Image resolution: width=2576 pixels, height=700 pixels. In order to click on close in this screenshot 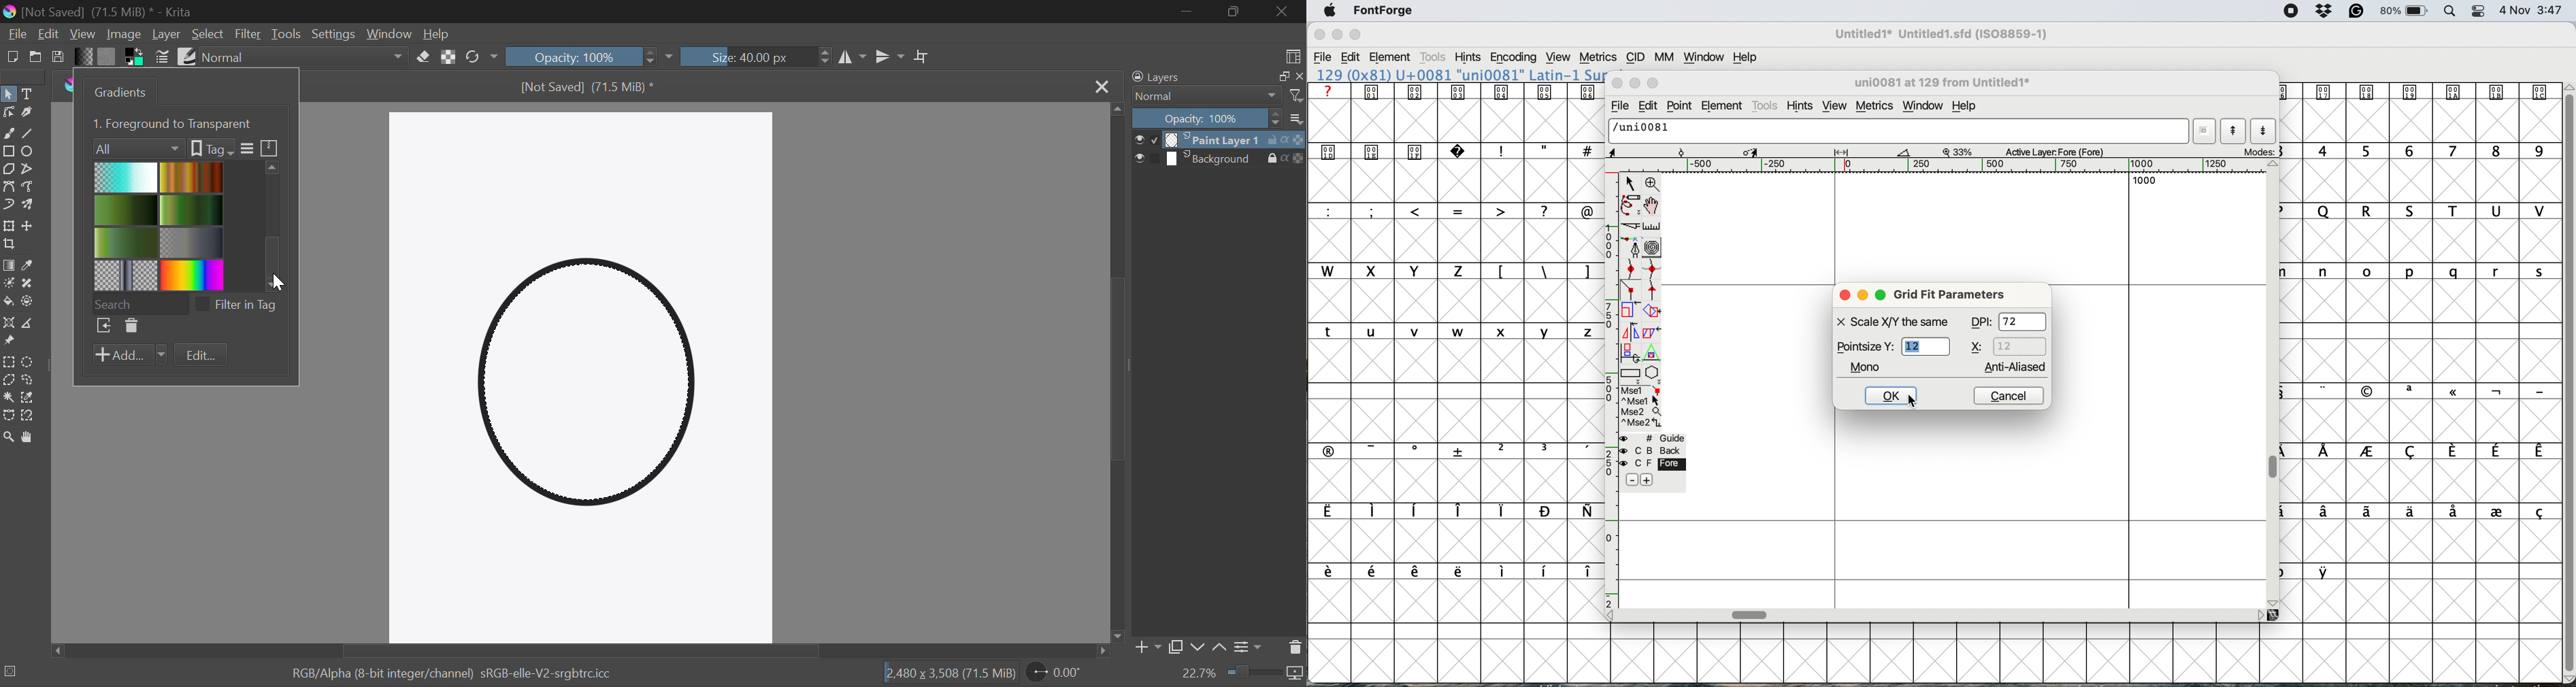, I will do `click(1300, 76)`.